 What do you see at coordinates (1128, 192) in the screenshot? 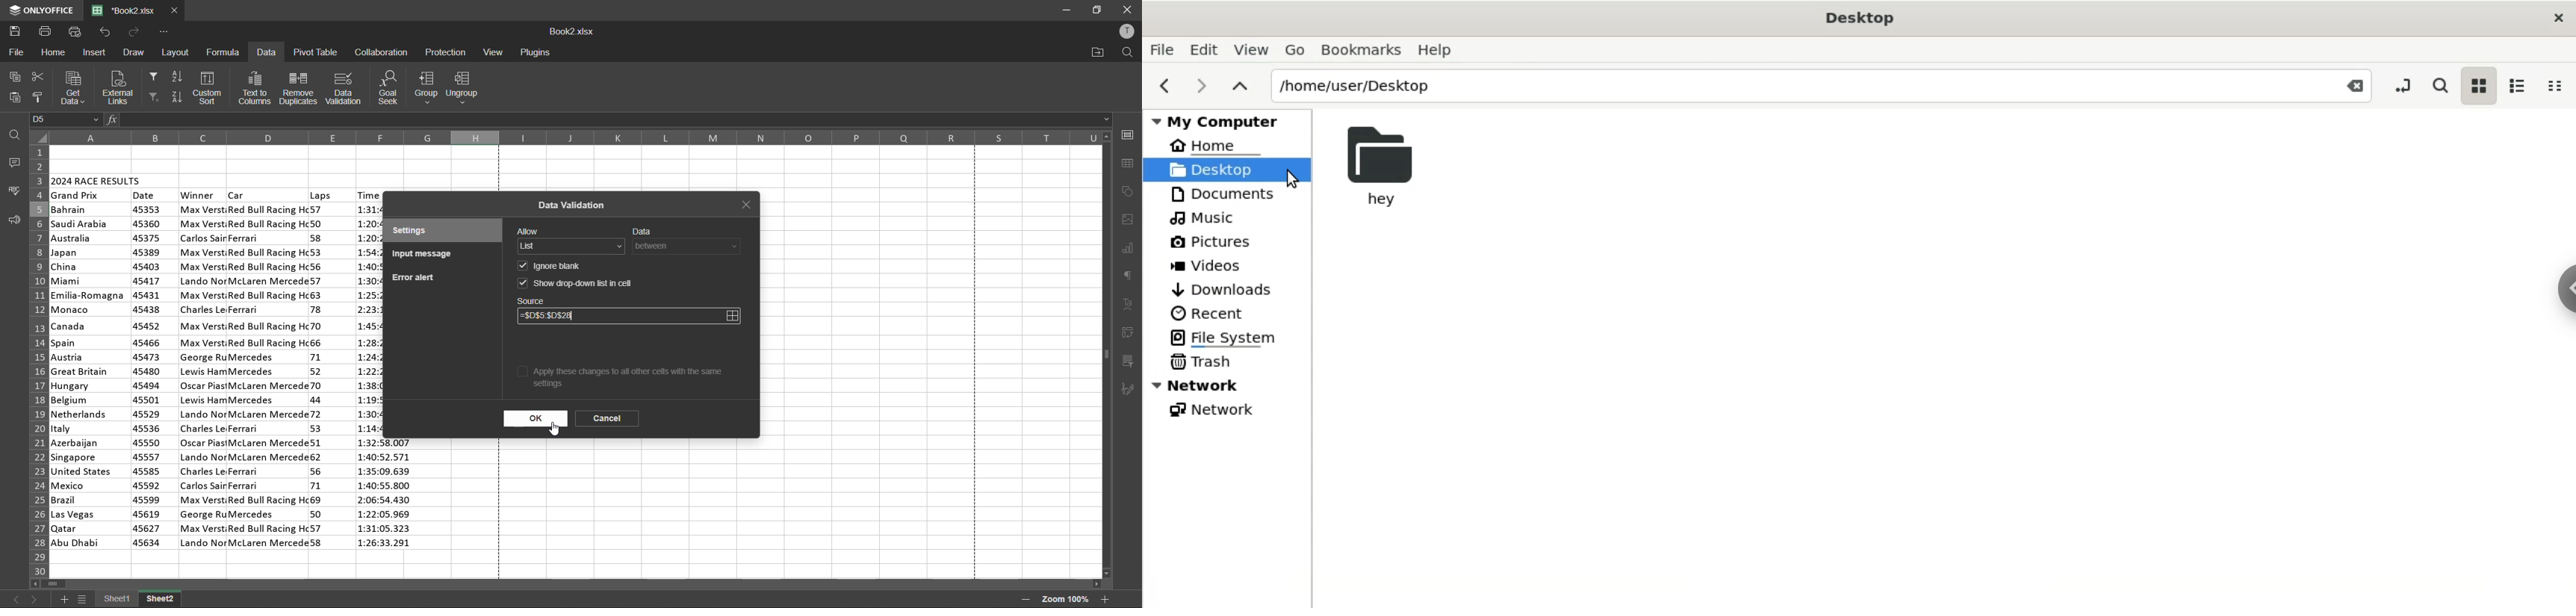
I see `shapes` at bounding box center [1128, 192].